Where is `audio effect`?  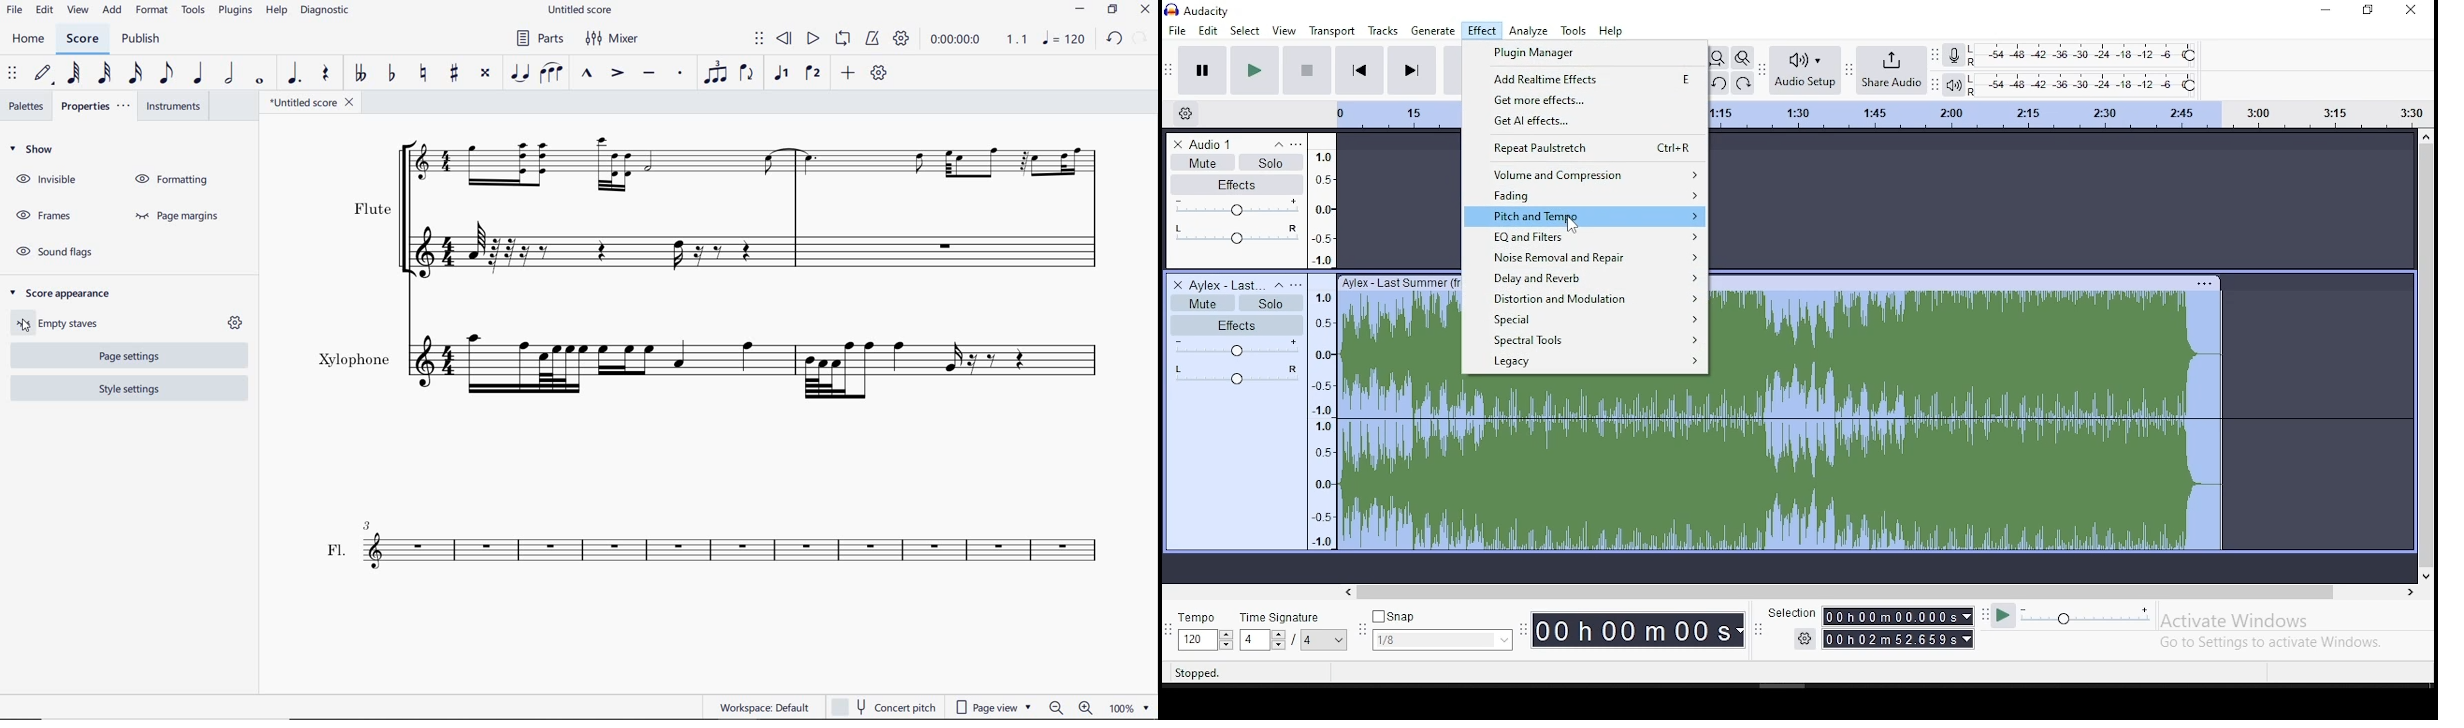 audio effect is located at coordinates (1235, 242).